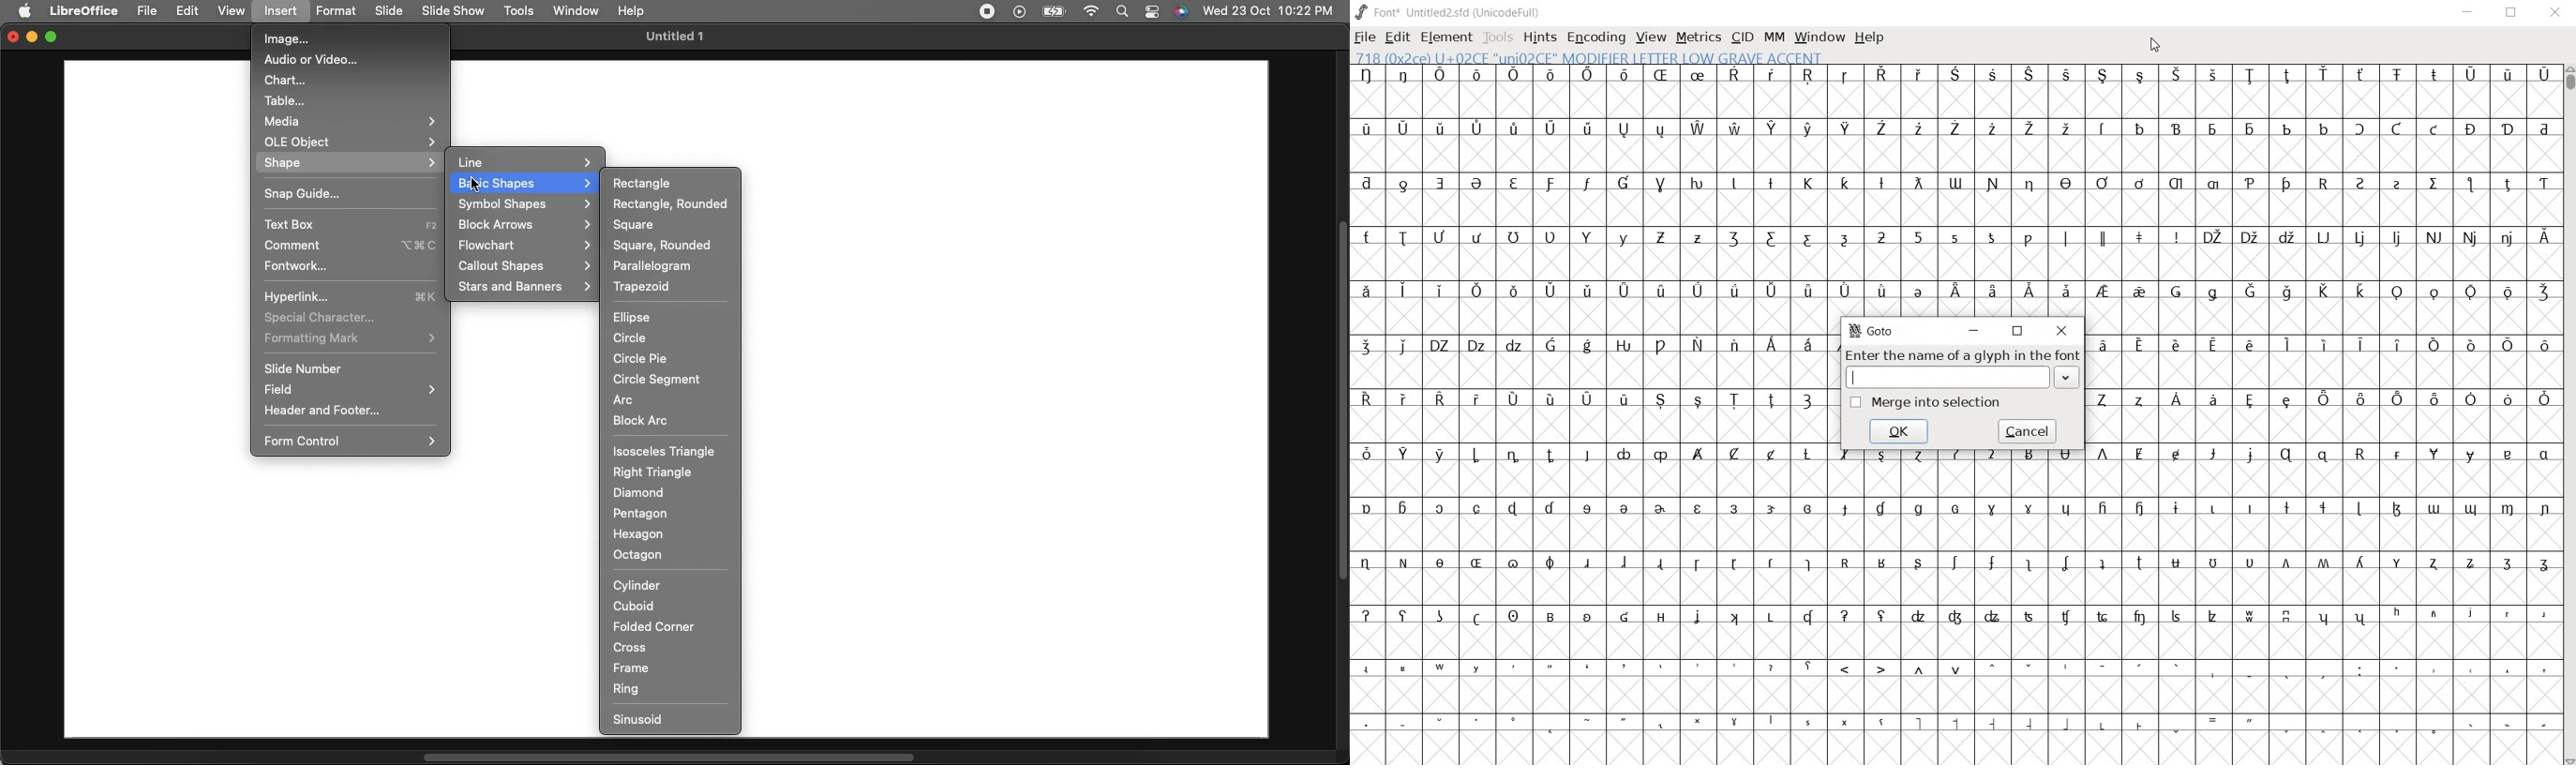 The width and height of the screenshot is (2576, 784). Describe the element at coordinates (1090, 12) in the screenshot. I see `Internet` at that location.